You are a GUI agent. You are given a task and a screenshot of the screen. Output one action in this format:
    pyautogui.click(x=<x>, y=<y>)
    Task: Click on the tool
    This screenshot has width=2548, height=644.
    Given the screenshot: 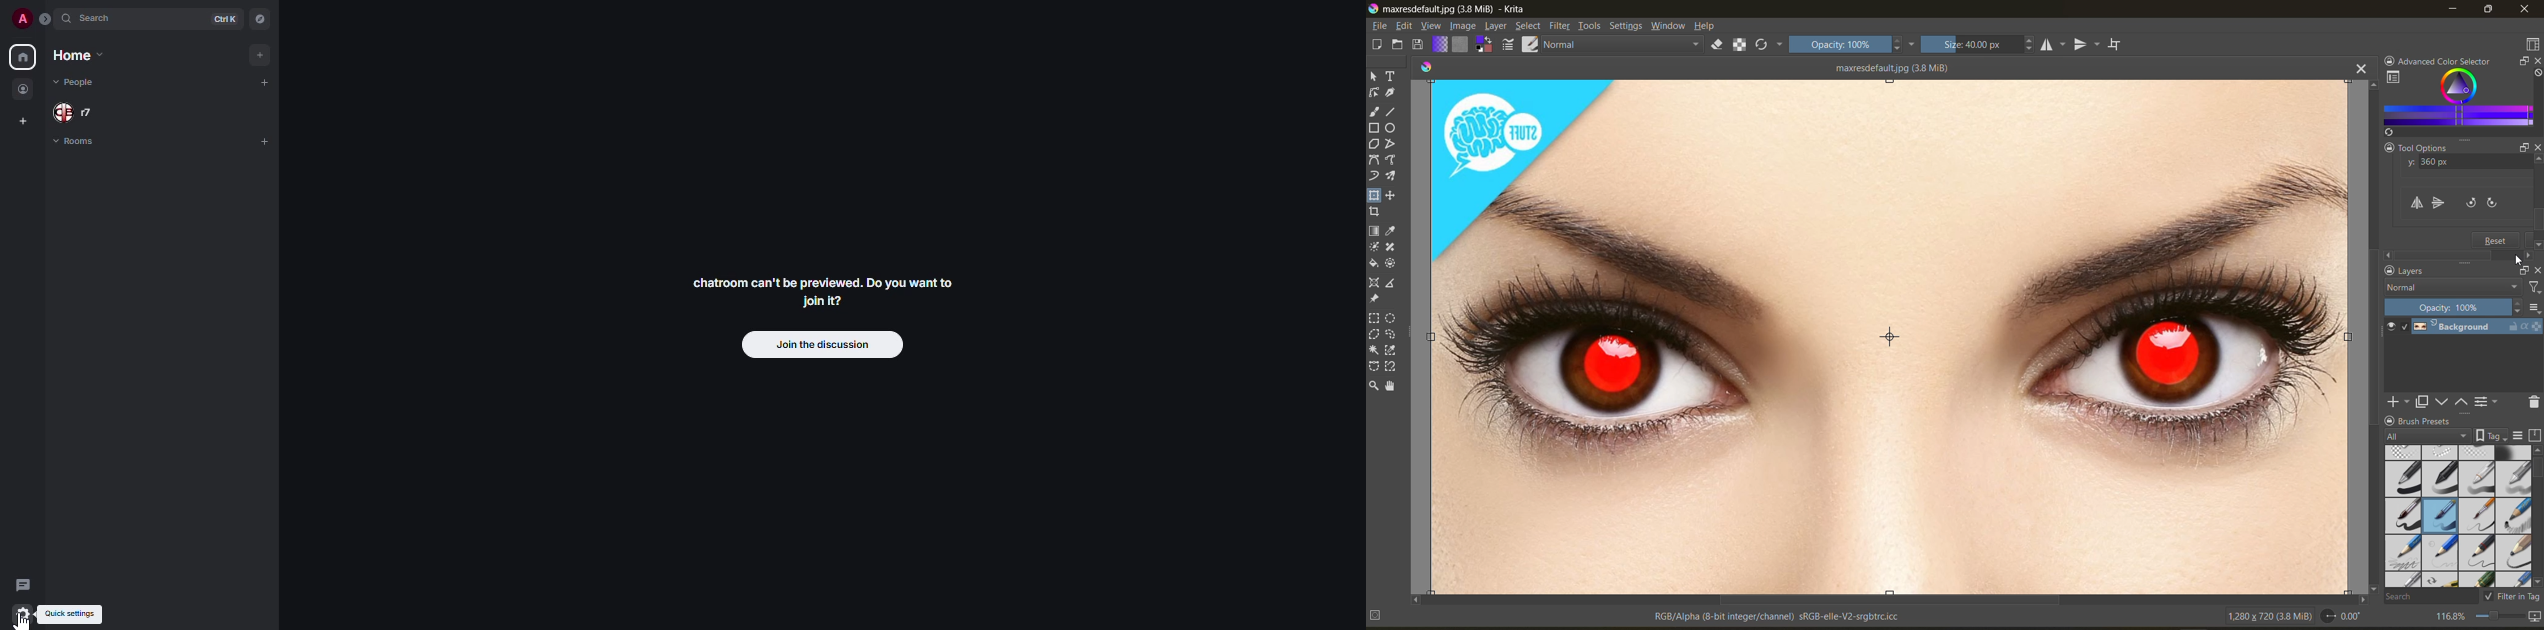 What is the action you would take?
    pyautogui.click(x=1374, y=349)
    